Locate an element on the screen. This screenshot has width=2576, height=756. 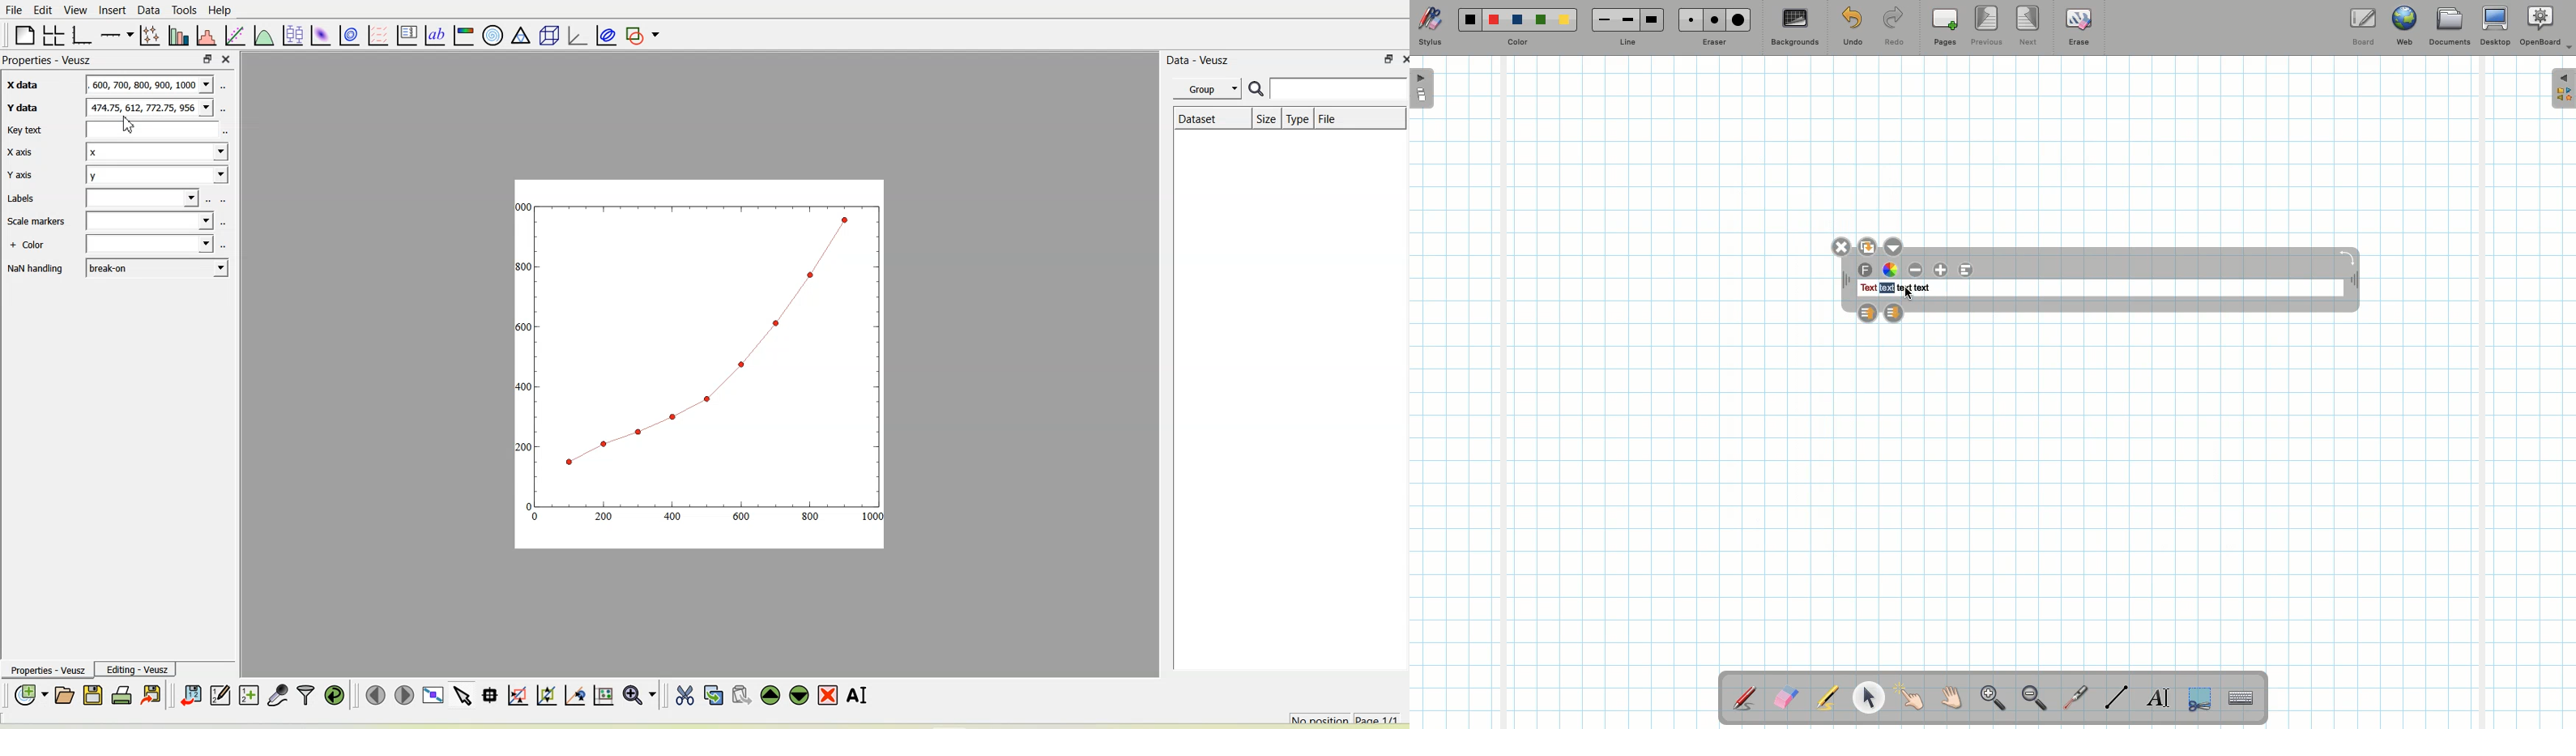
Print the document is located at coordinates (122, 694).